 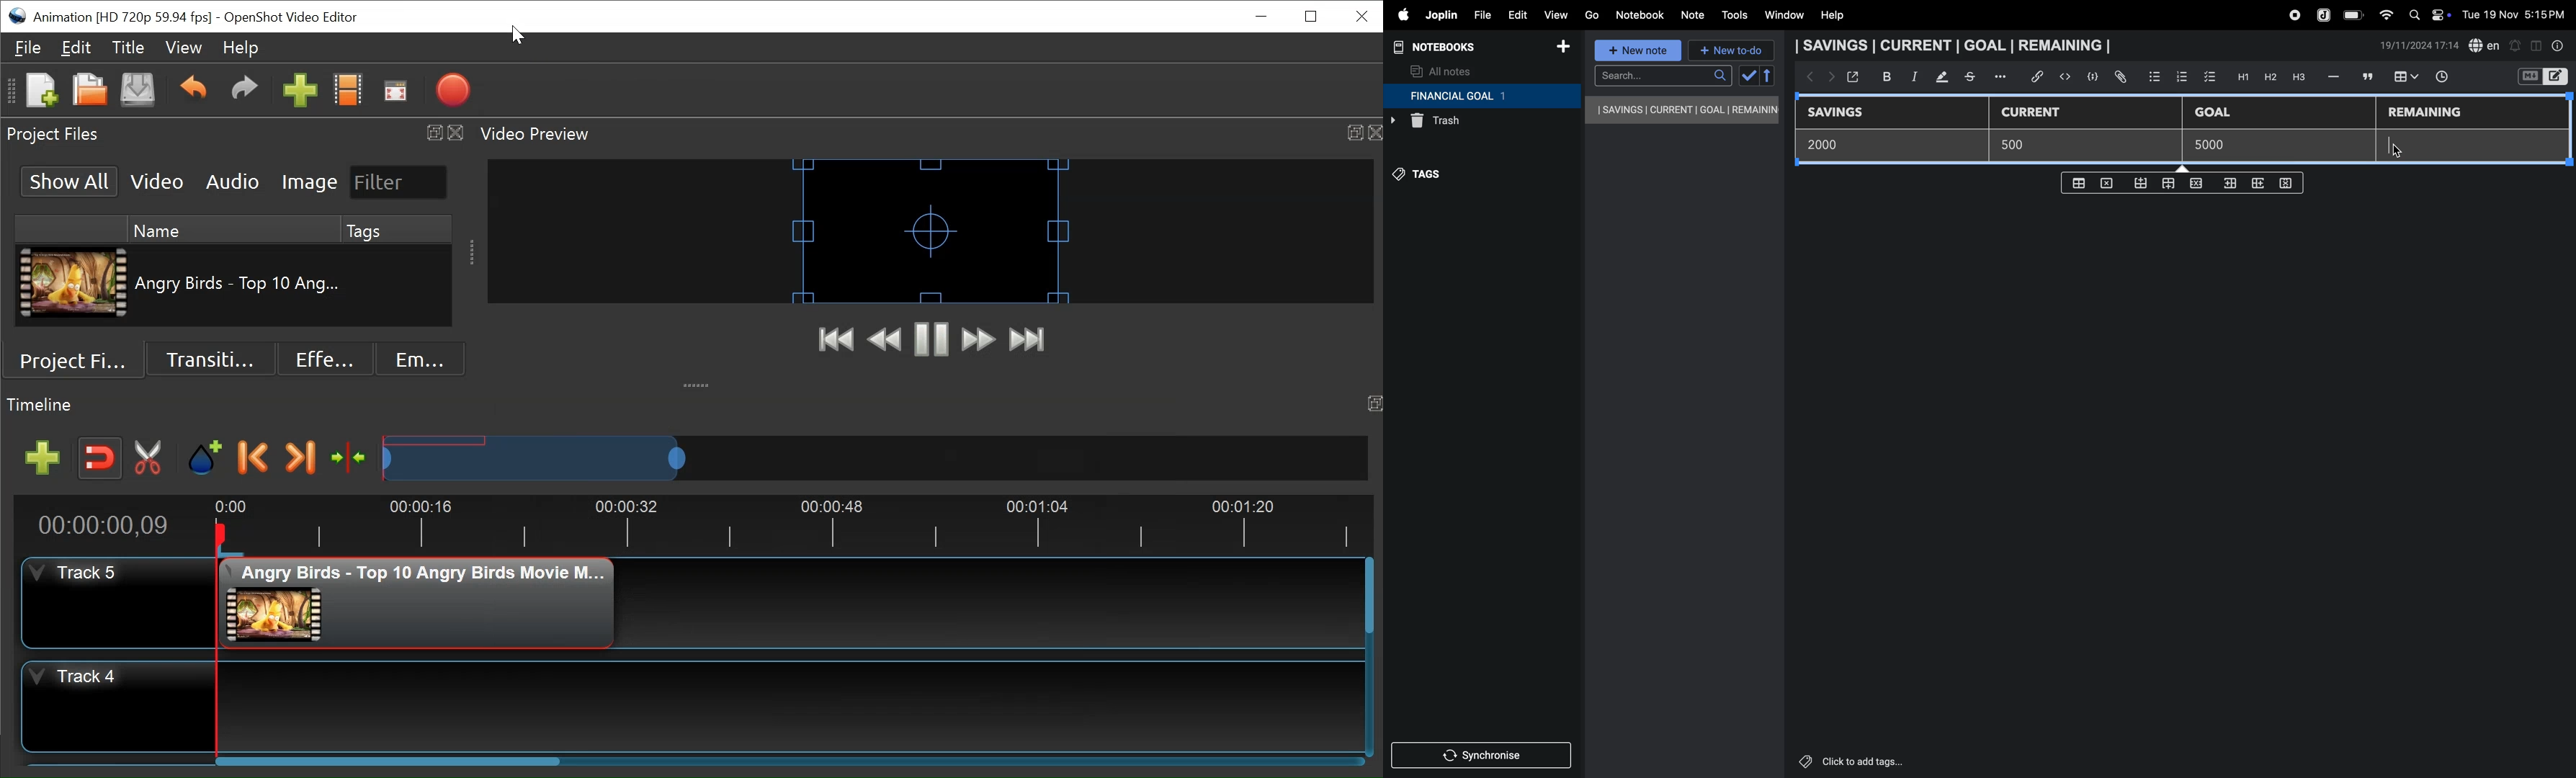 What do you see at coordinates (291, 18) in the screenshot?
I see `OpenShot Video Editor` at bounding box center [291, 18].